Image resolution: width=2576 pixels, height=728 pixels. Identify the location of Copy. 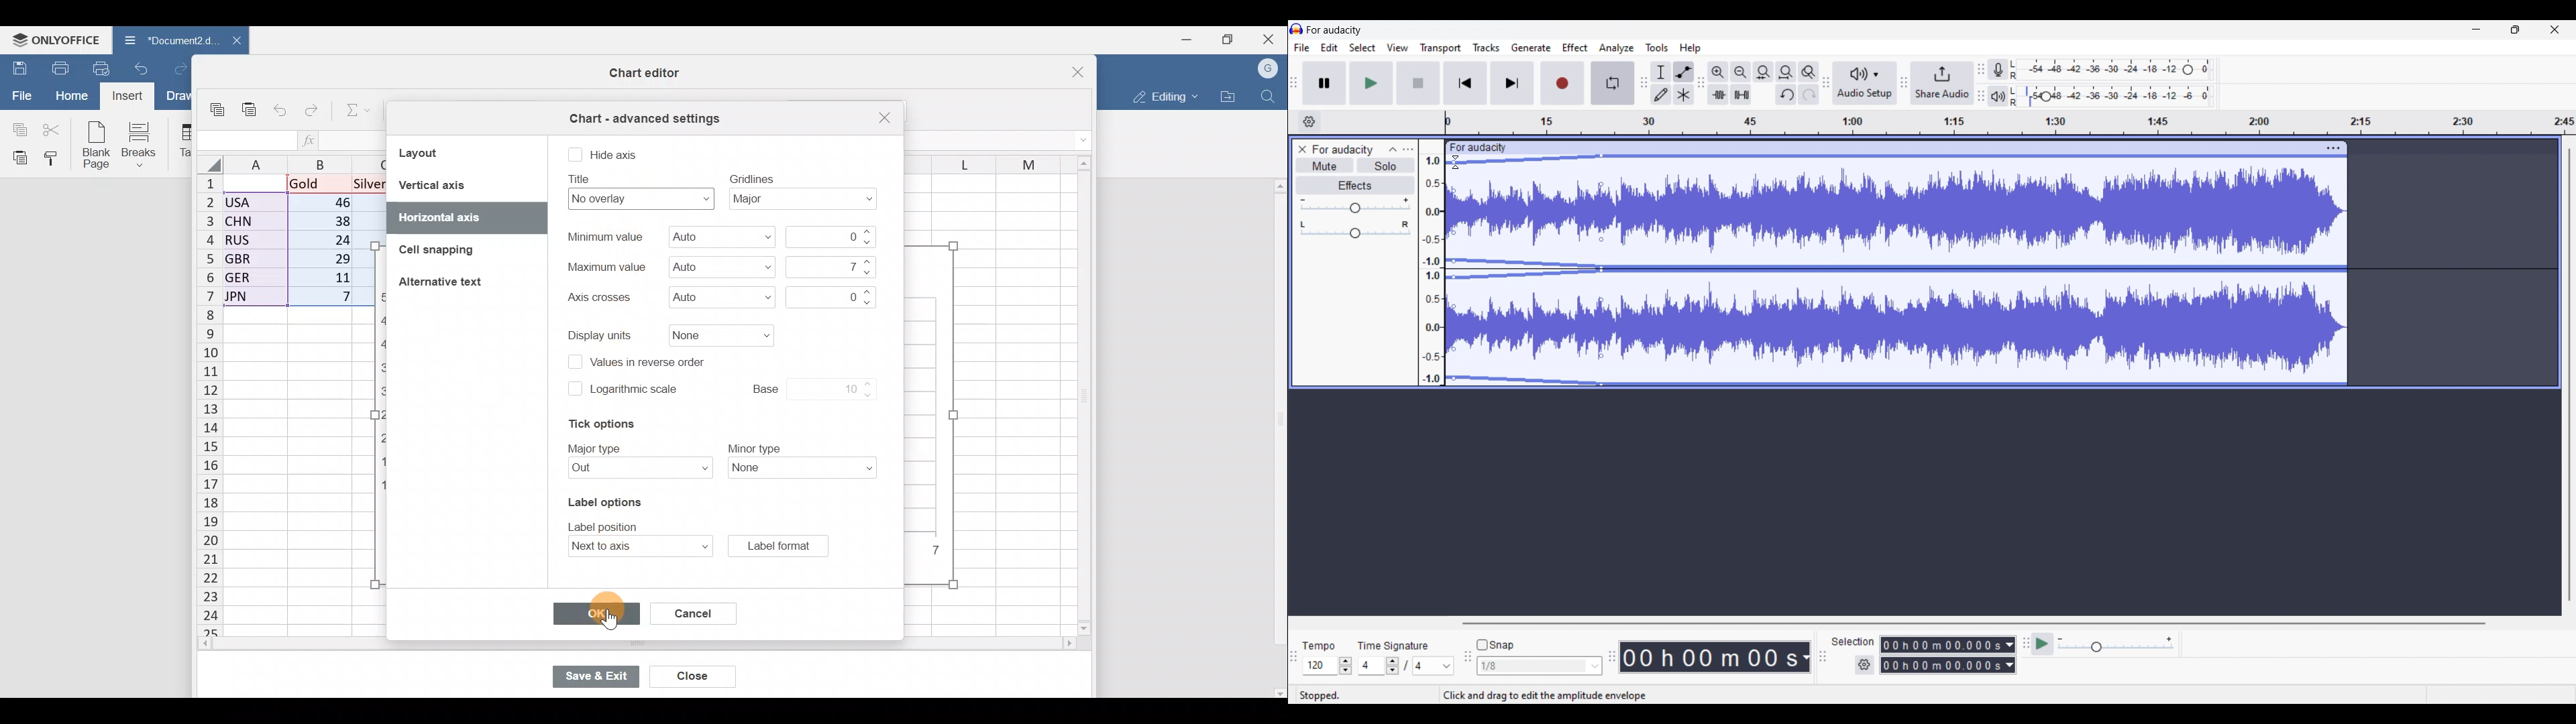
(17, 128).